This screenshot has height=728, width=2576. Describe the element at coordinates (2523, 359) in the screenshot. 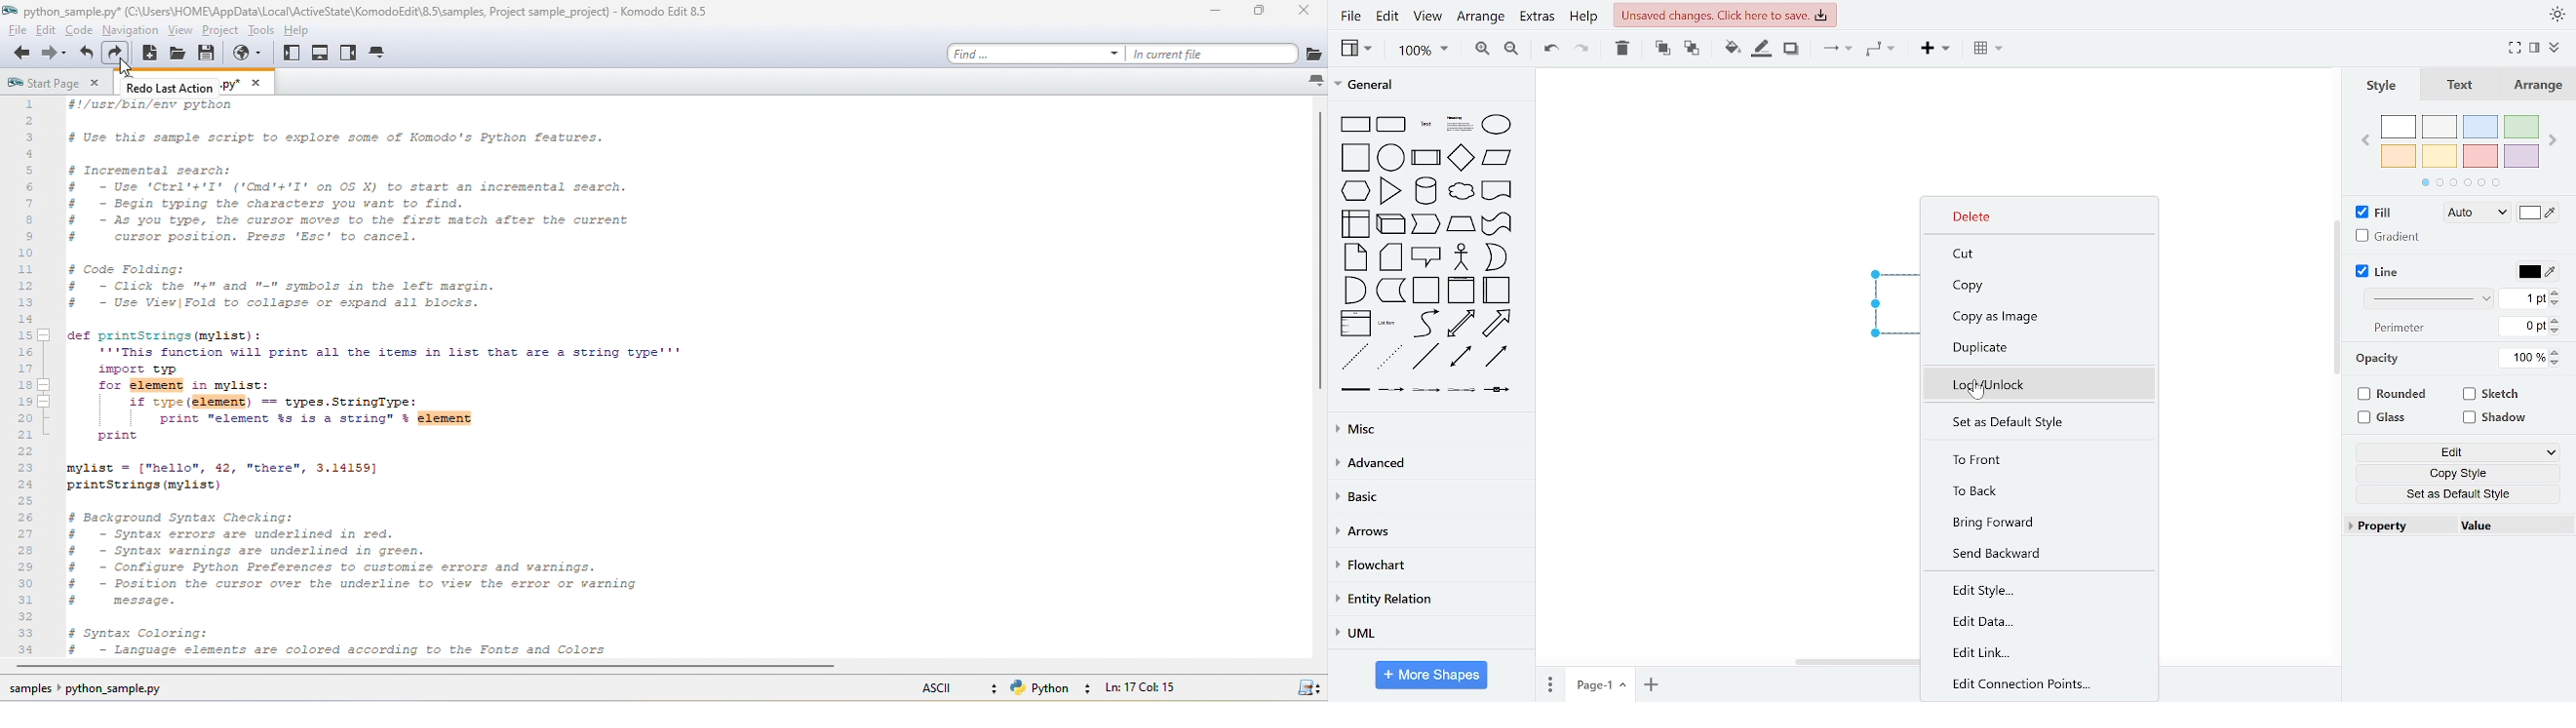

I see `100%` at that location.